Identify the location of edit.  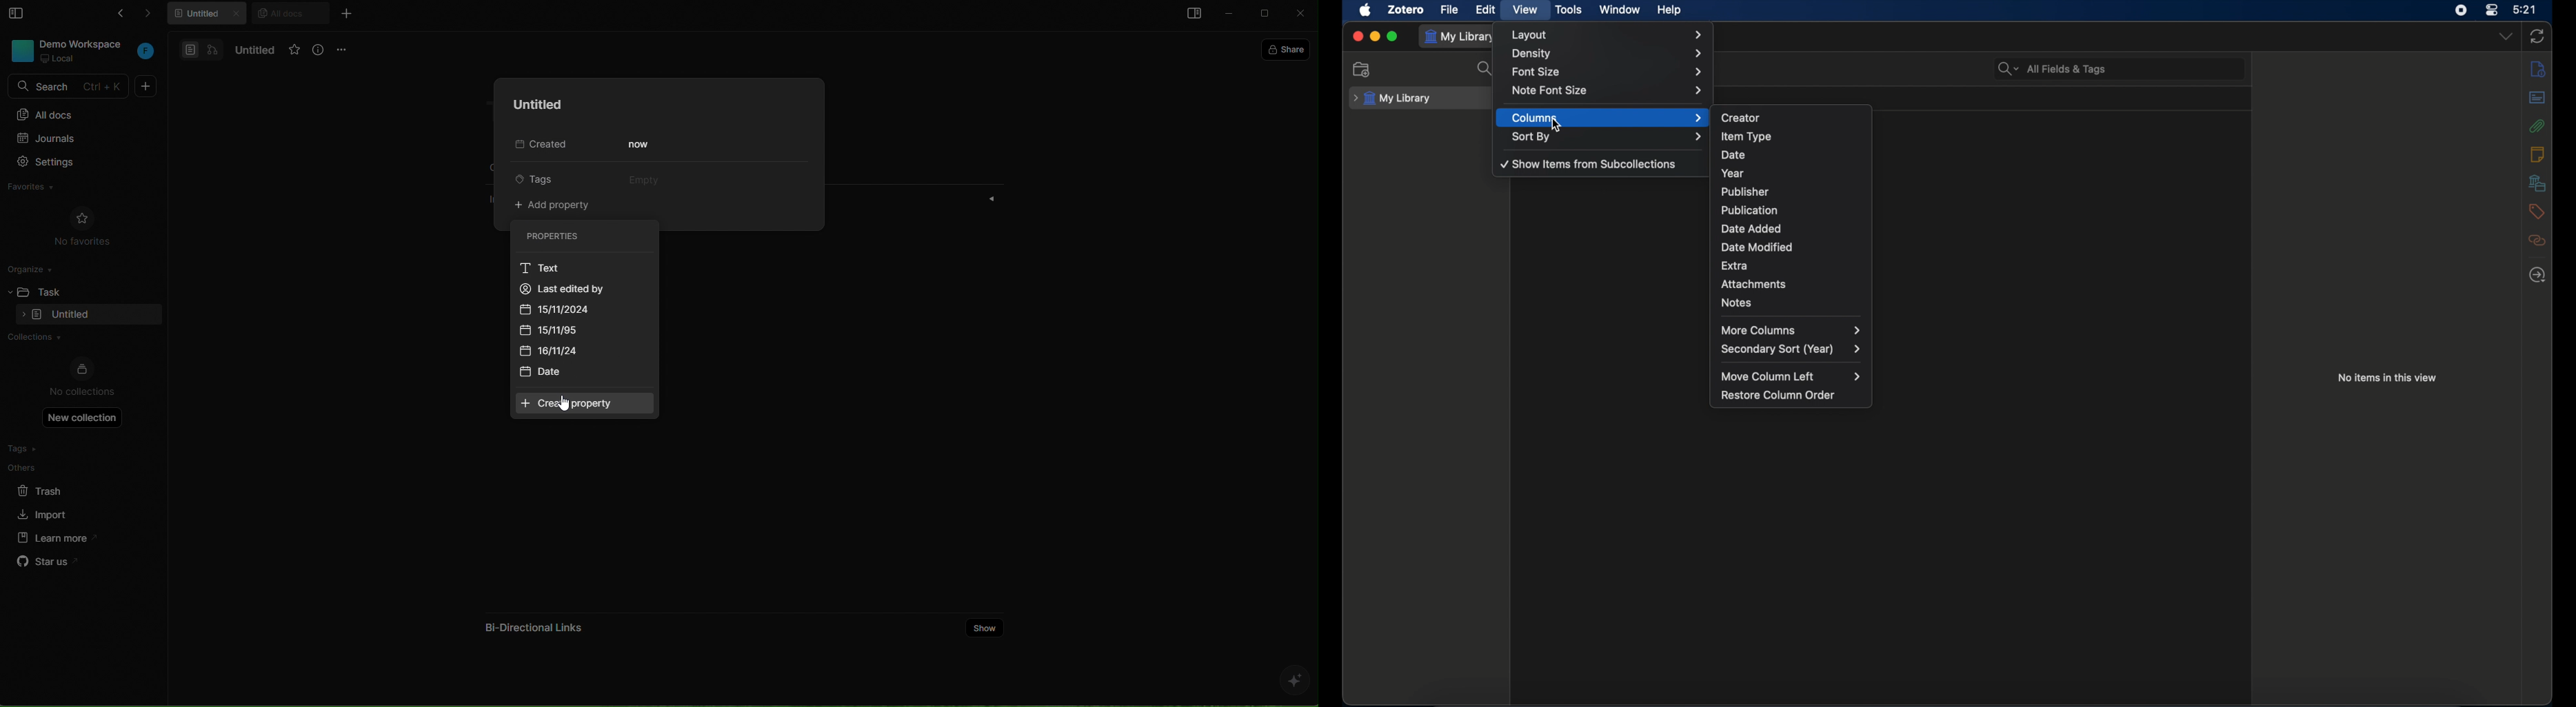
(1487, 10).